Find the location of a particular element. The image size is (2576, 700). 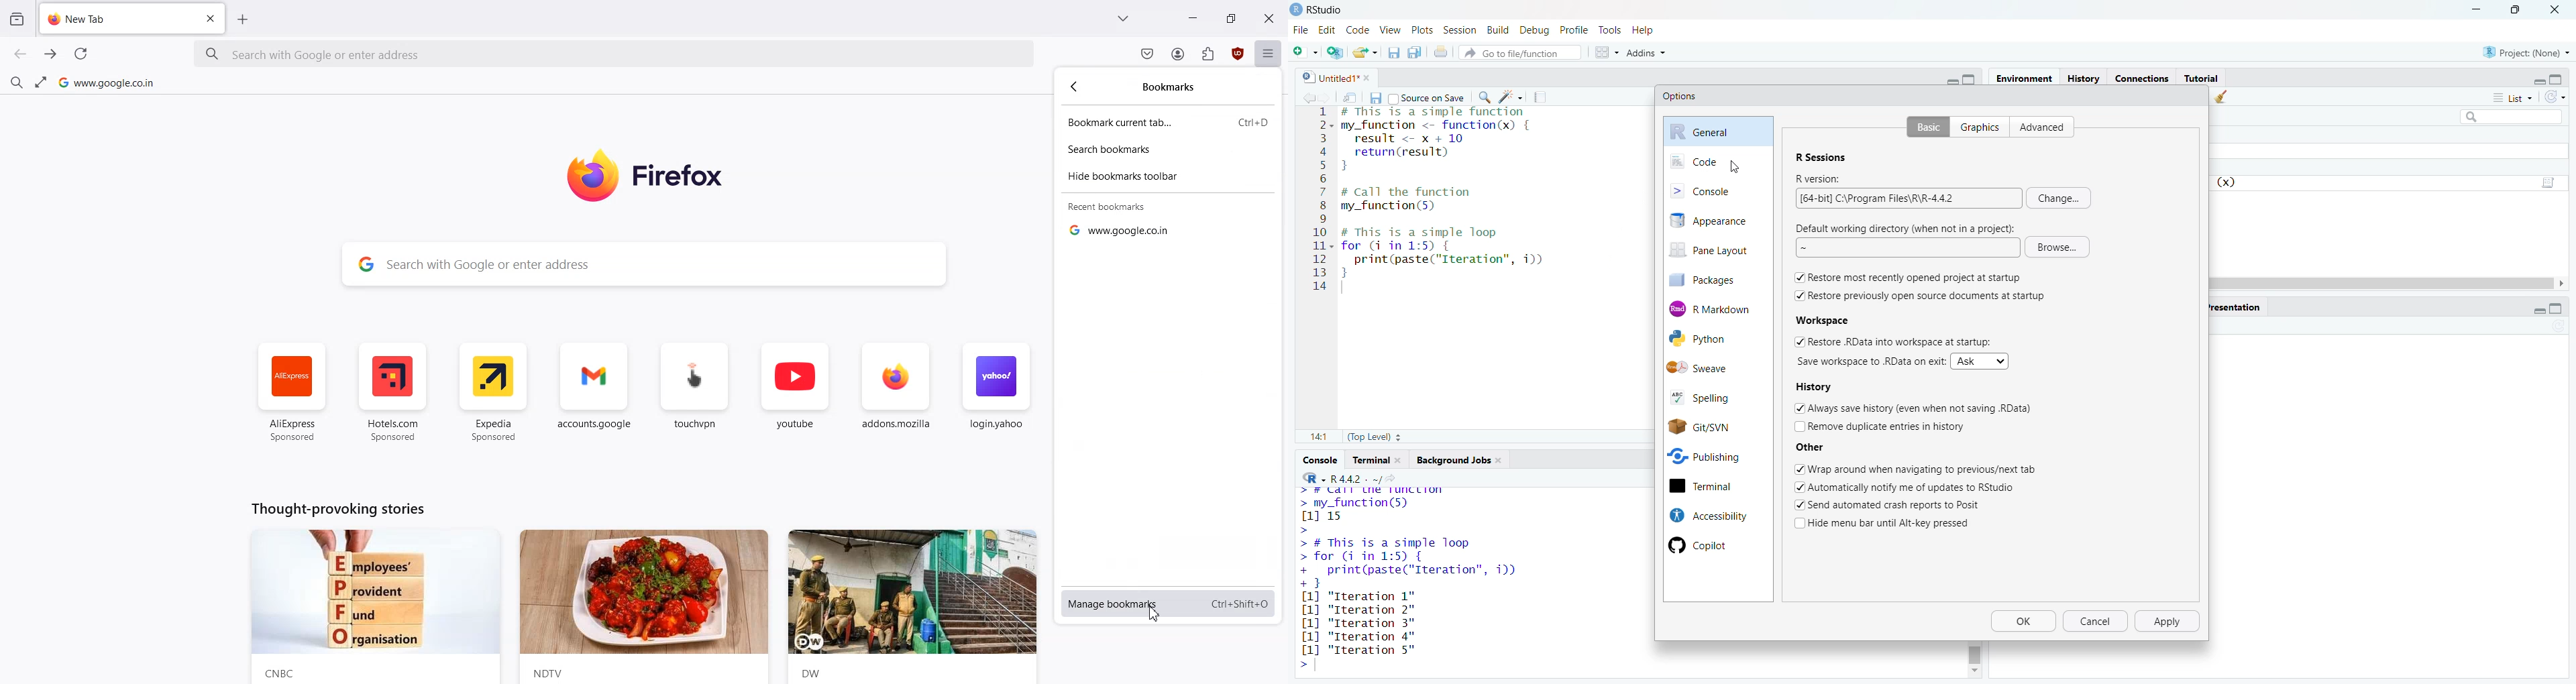

function (x) is located at coordinates (2228, 182).